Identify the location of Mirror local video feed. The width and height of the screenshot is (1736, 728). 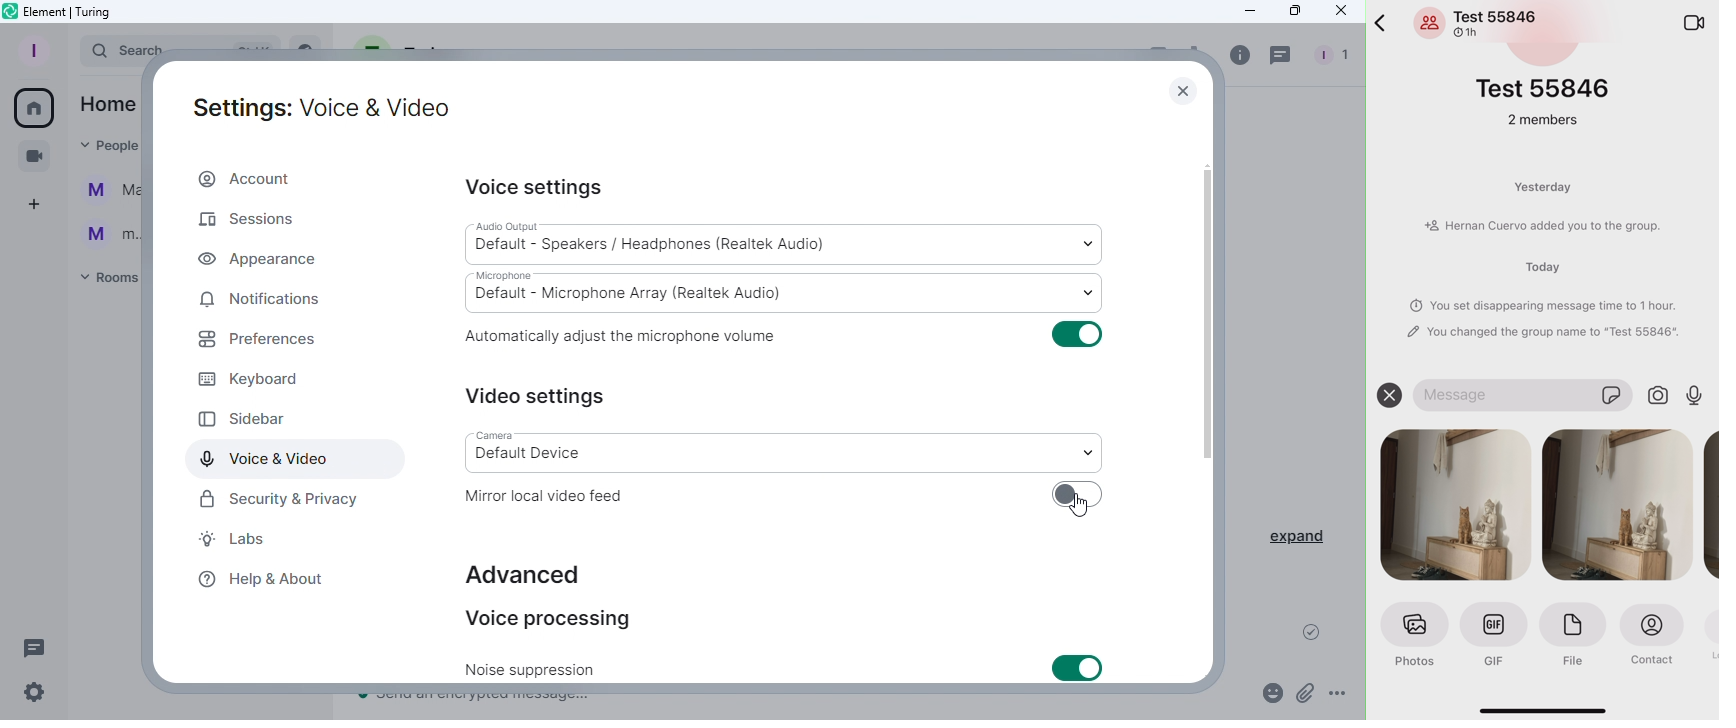
(549, 495).